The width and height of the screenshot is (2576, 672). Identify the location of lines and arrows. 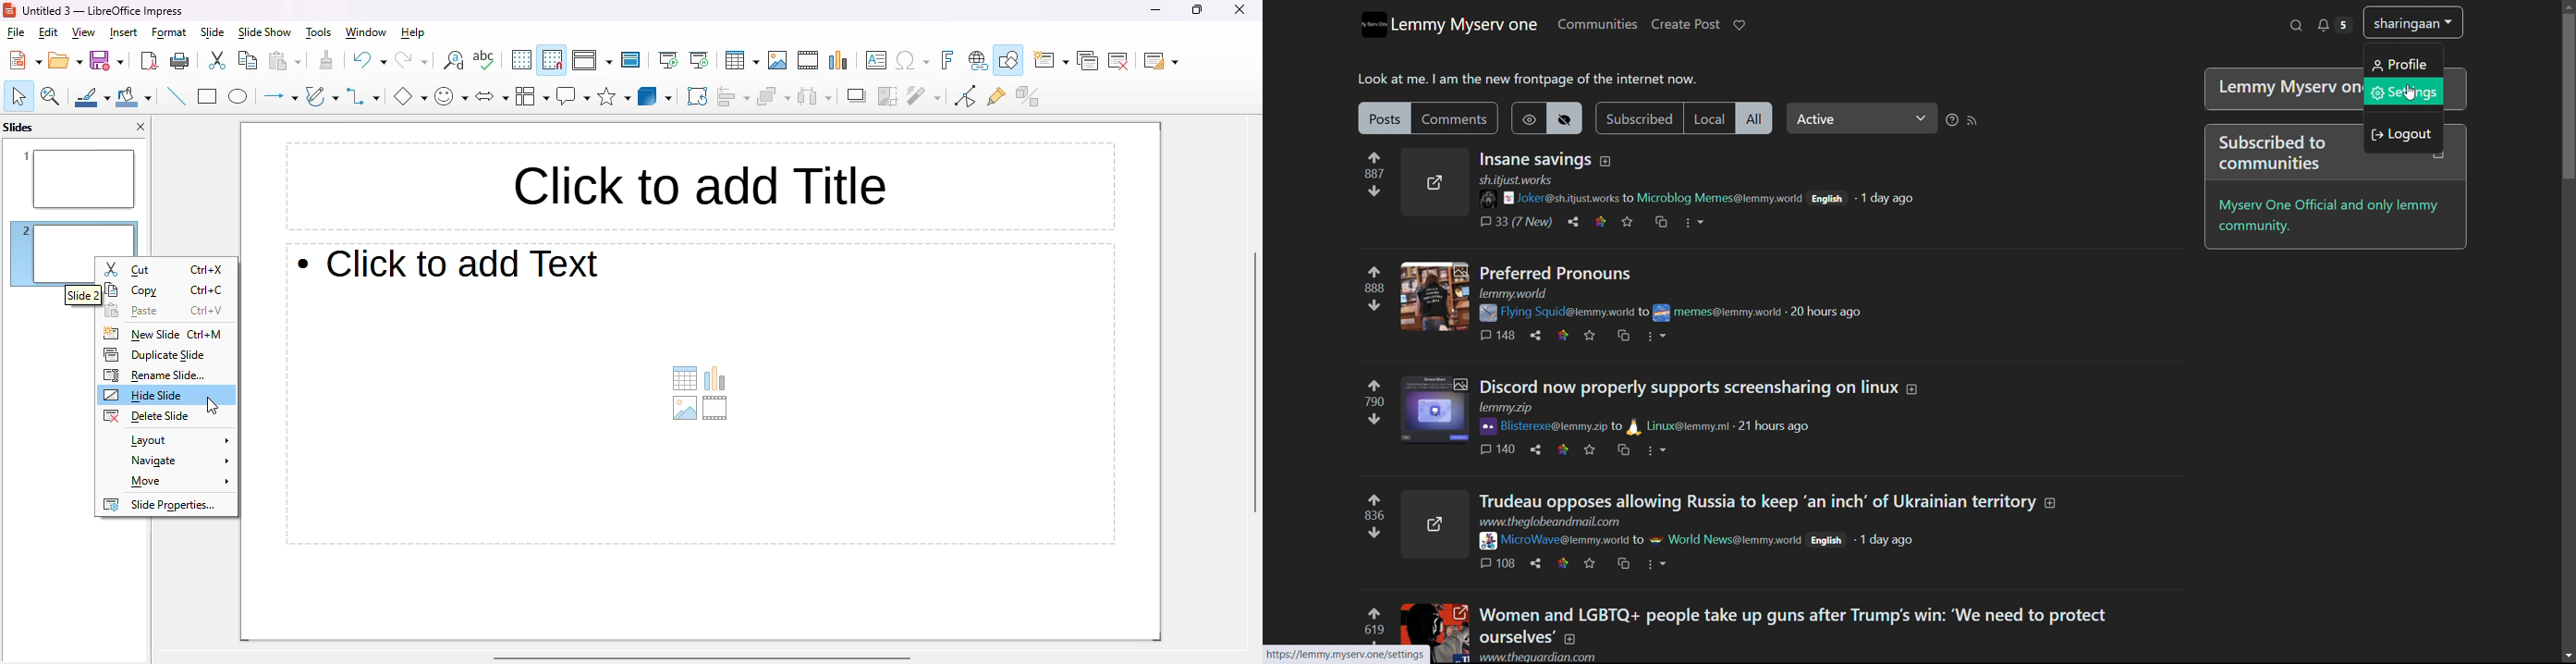
(280, 97).